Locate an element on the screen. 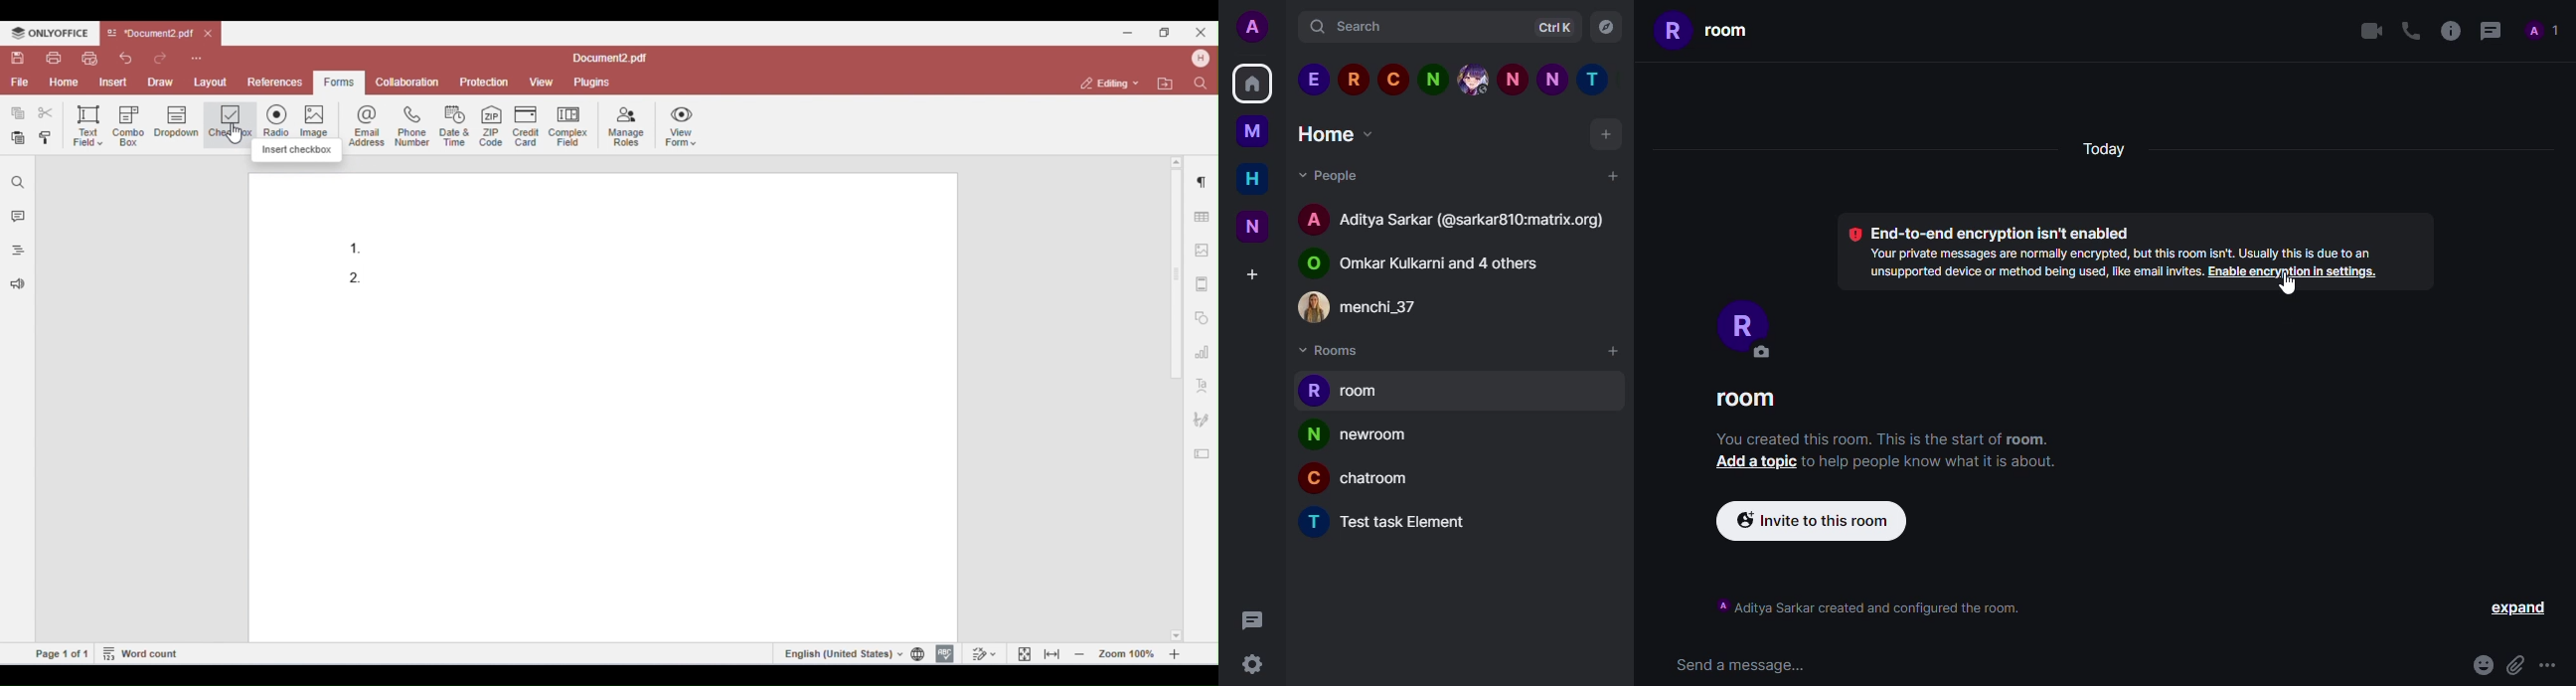 The image size is (2576, 700). info is located at coordinates (1933, 462).